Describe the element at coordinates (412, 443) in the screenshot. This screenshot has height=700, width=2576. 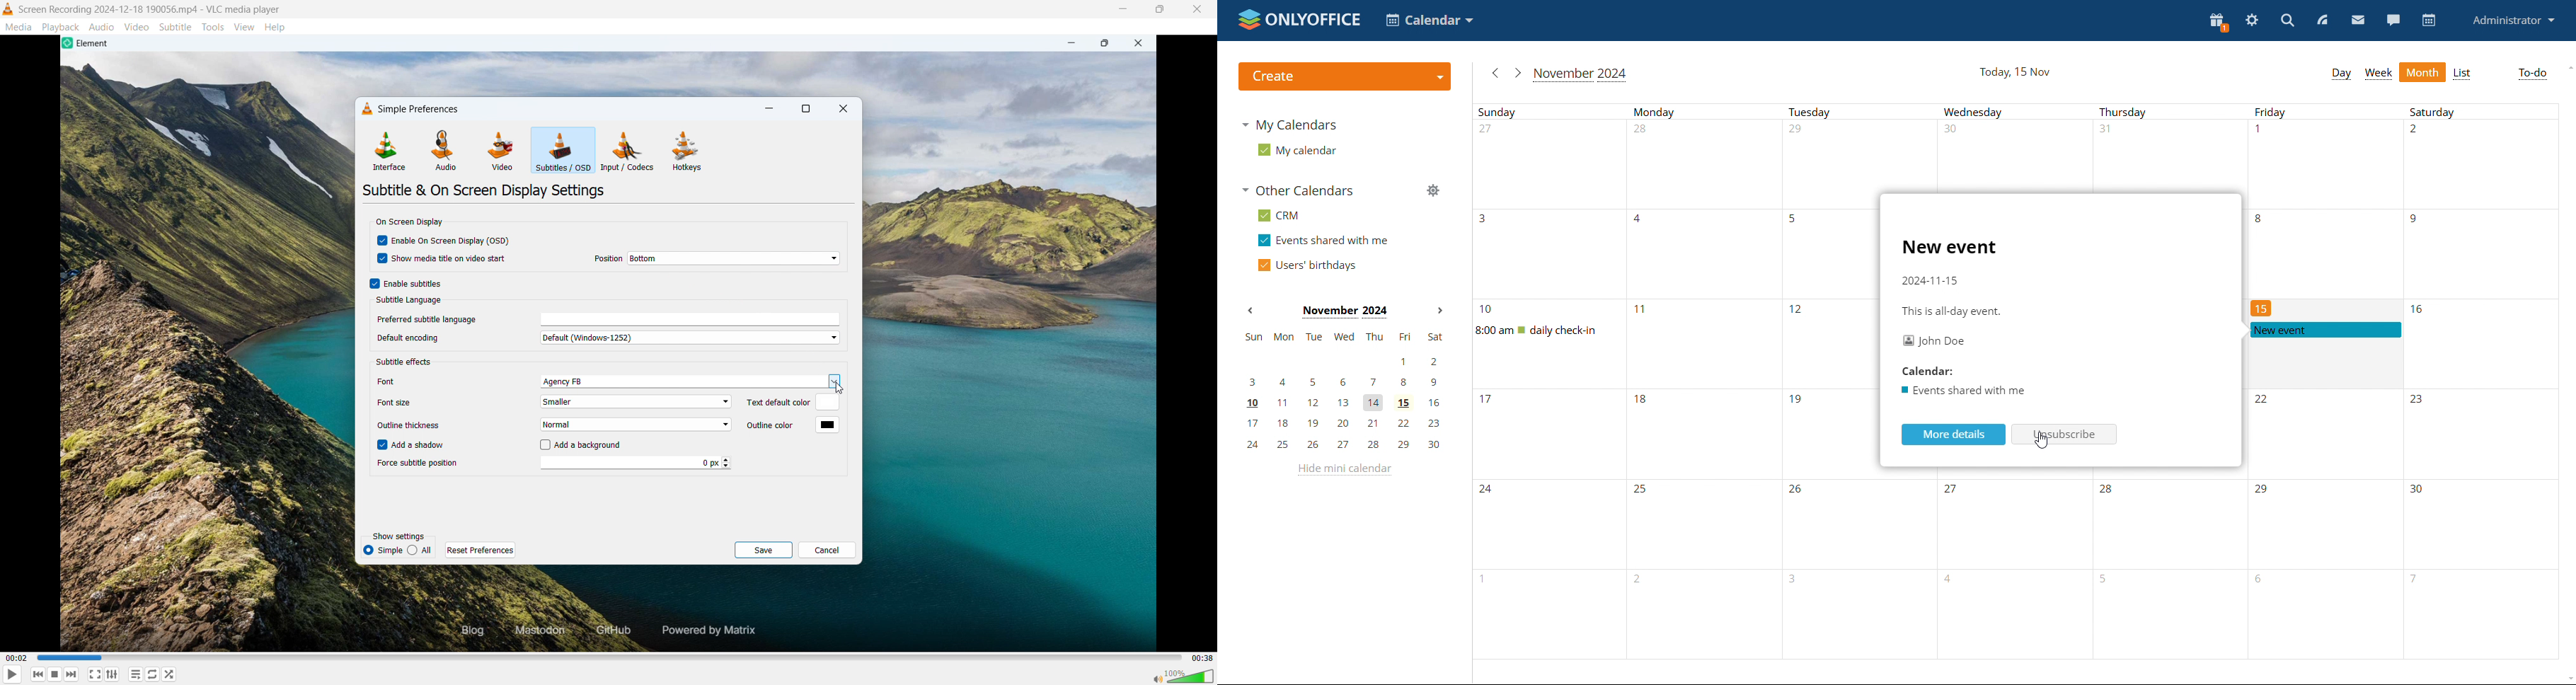
I see `add a shadow` at that location.